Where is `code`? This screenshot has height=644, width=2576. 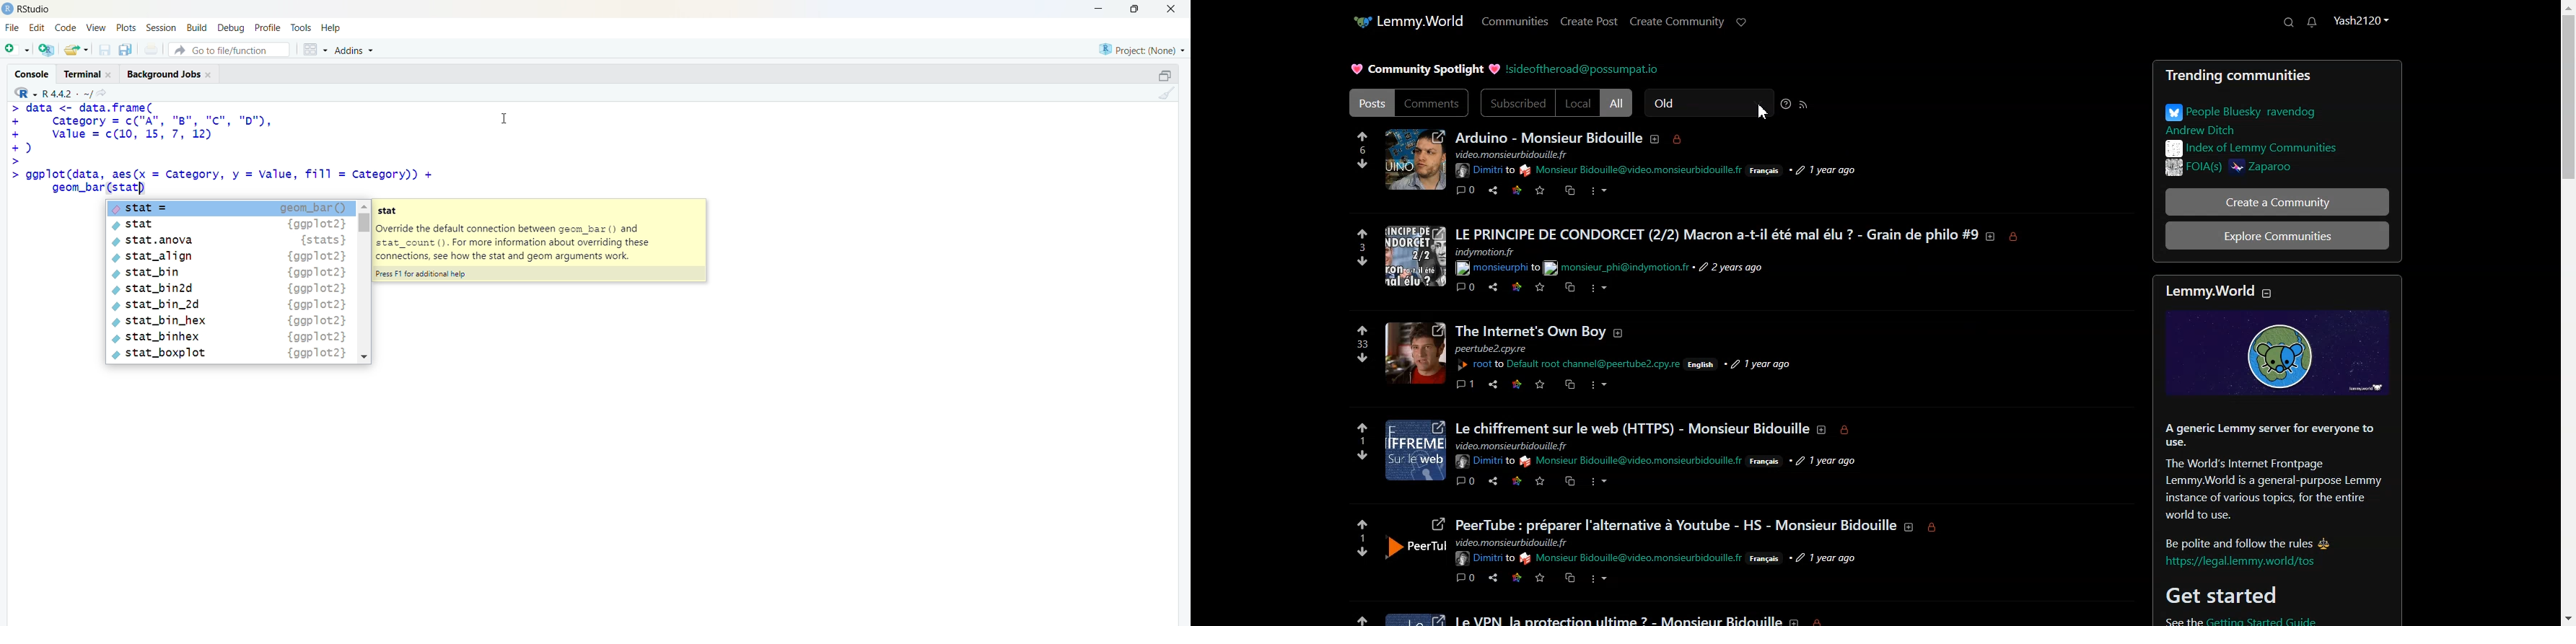
code is located at coordinates (65, 28).